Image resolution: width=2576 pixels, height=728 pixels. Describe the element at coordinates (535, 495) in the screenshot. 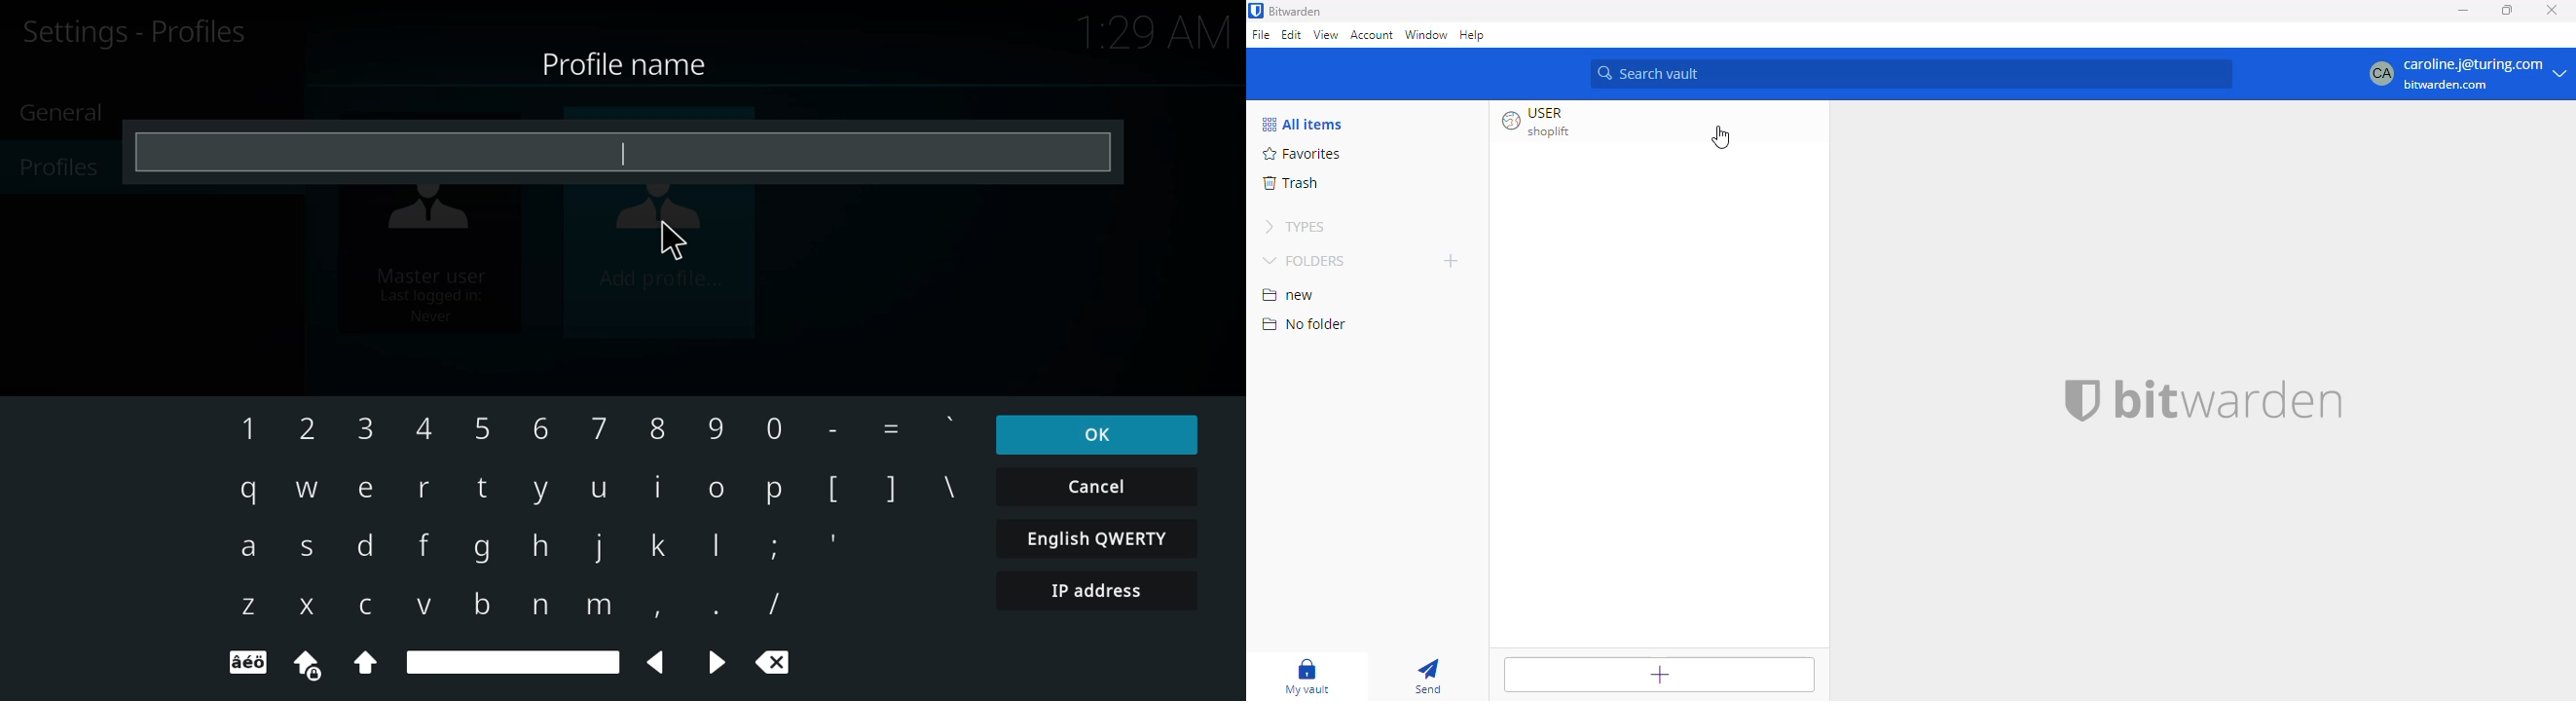

I see `y` at that location.